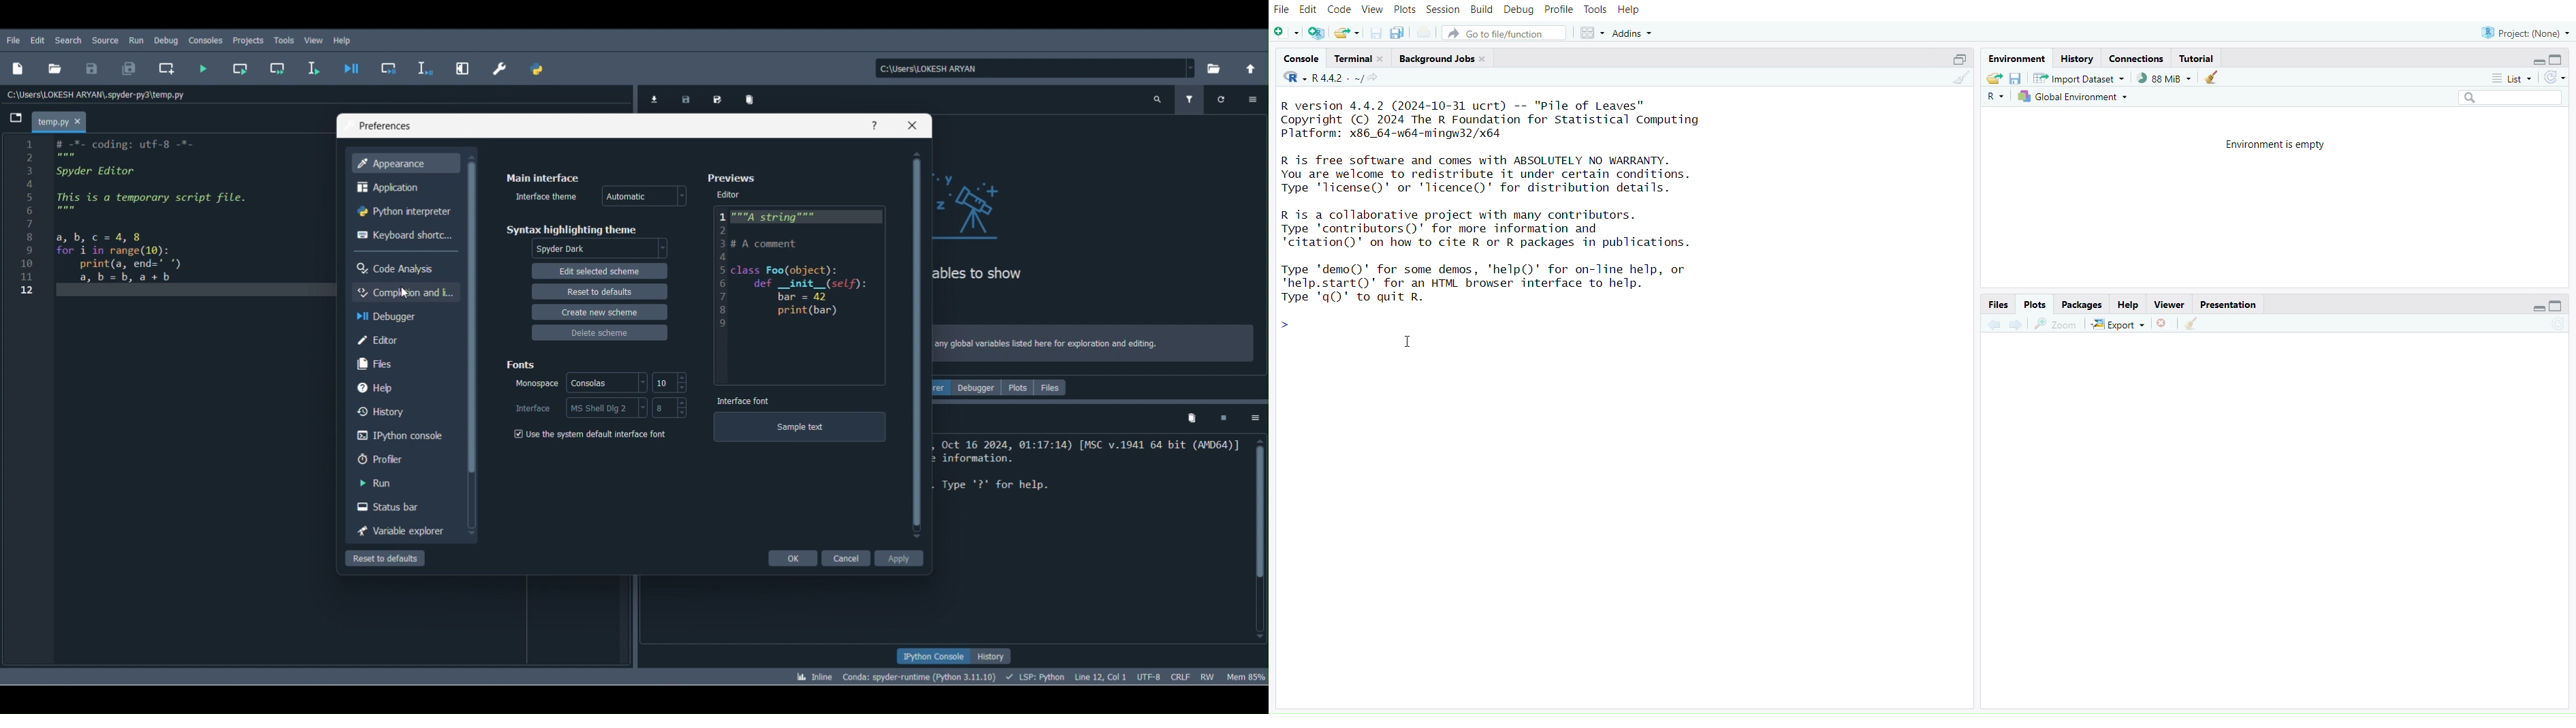 This screenshot has width=2576, height=728. What do you see at coordinates (1443, 11) in the screenshot?
I see `session` at bounding box center [1443, 11].